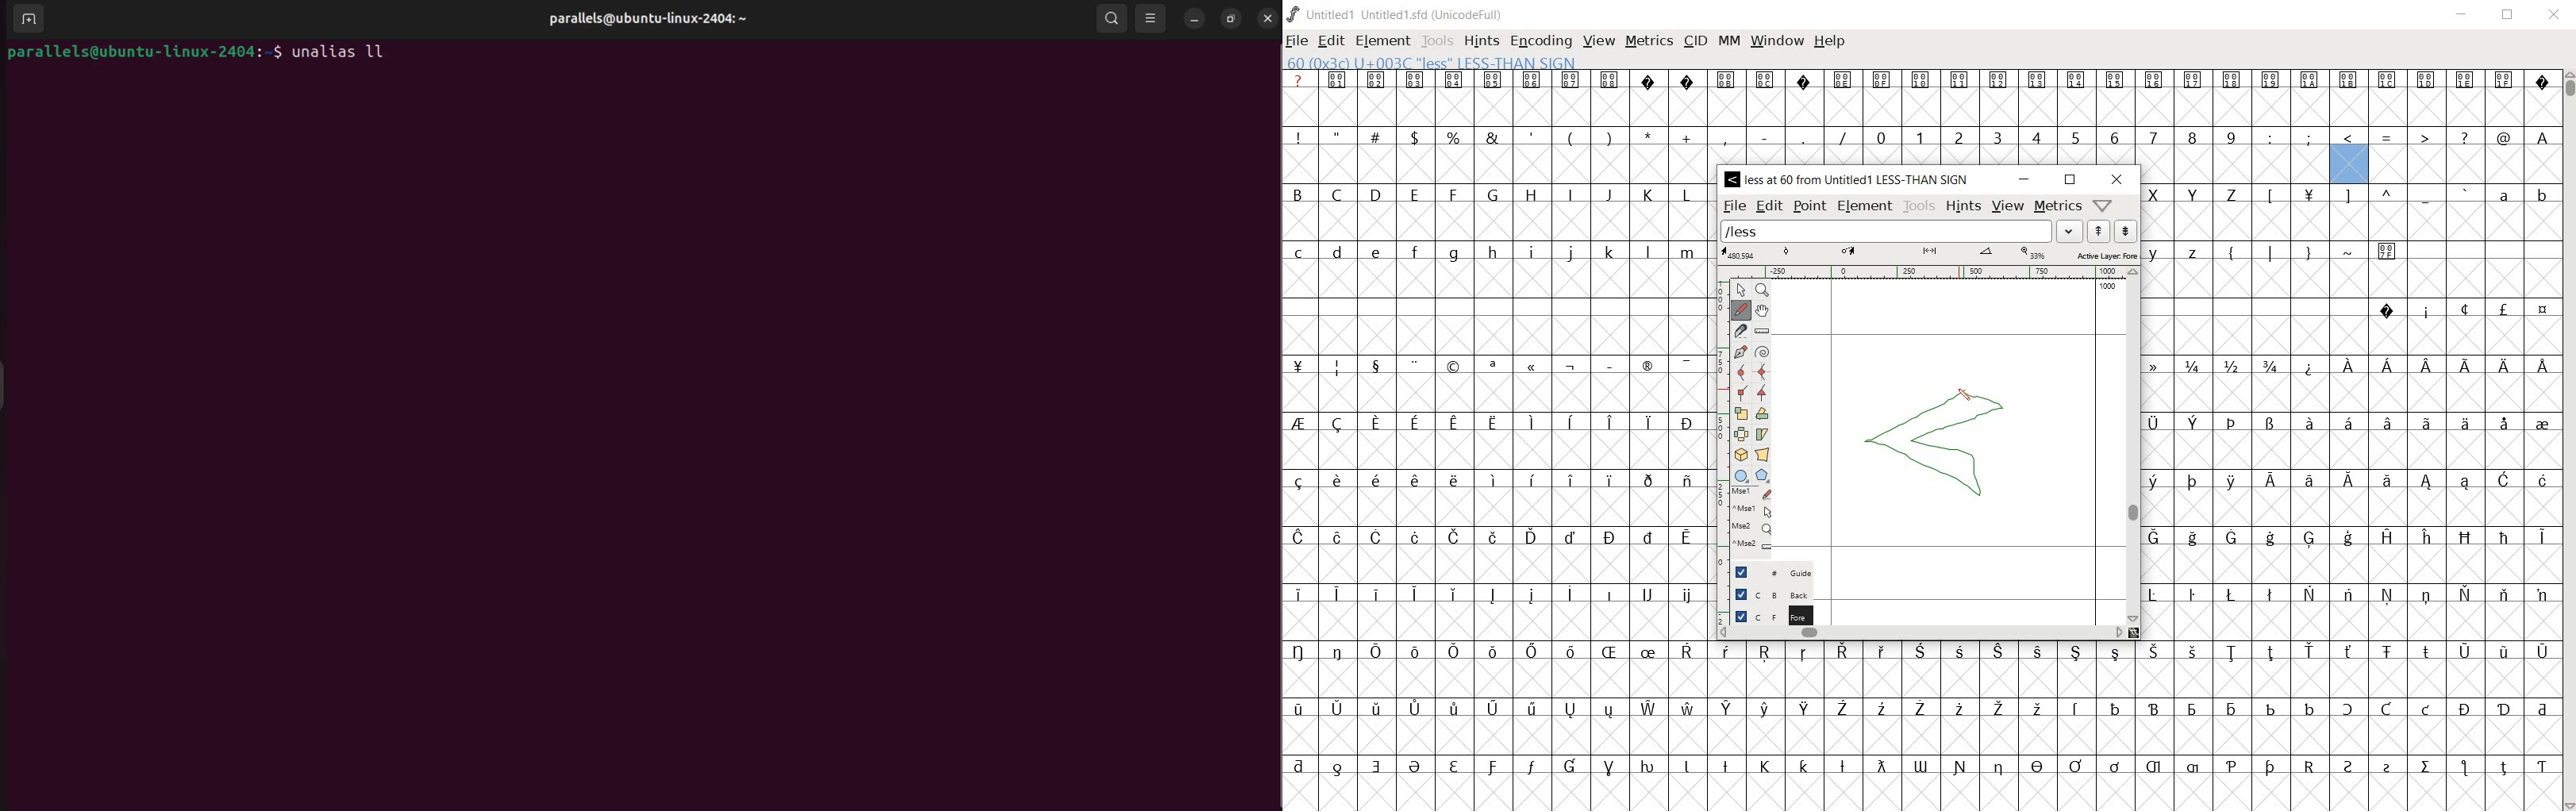 This screenshot has height=812, width=2576. What do you see at coordinates (2235, 163) in the screenshot?
I see `empty cells` at bounding box center [2235, 163].